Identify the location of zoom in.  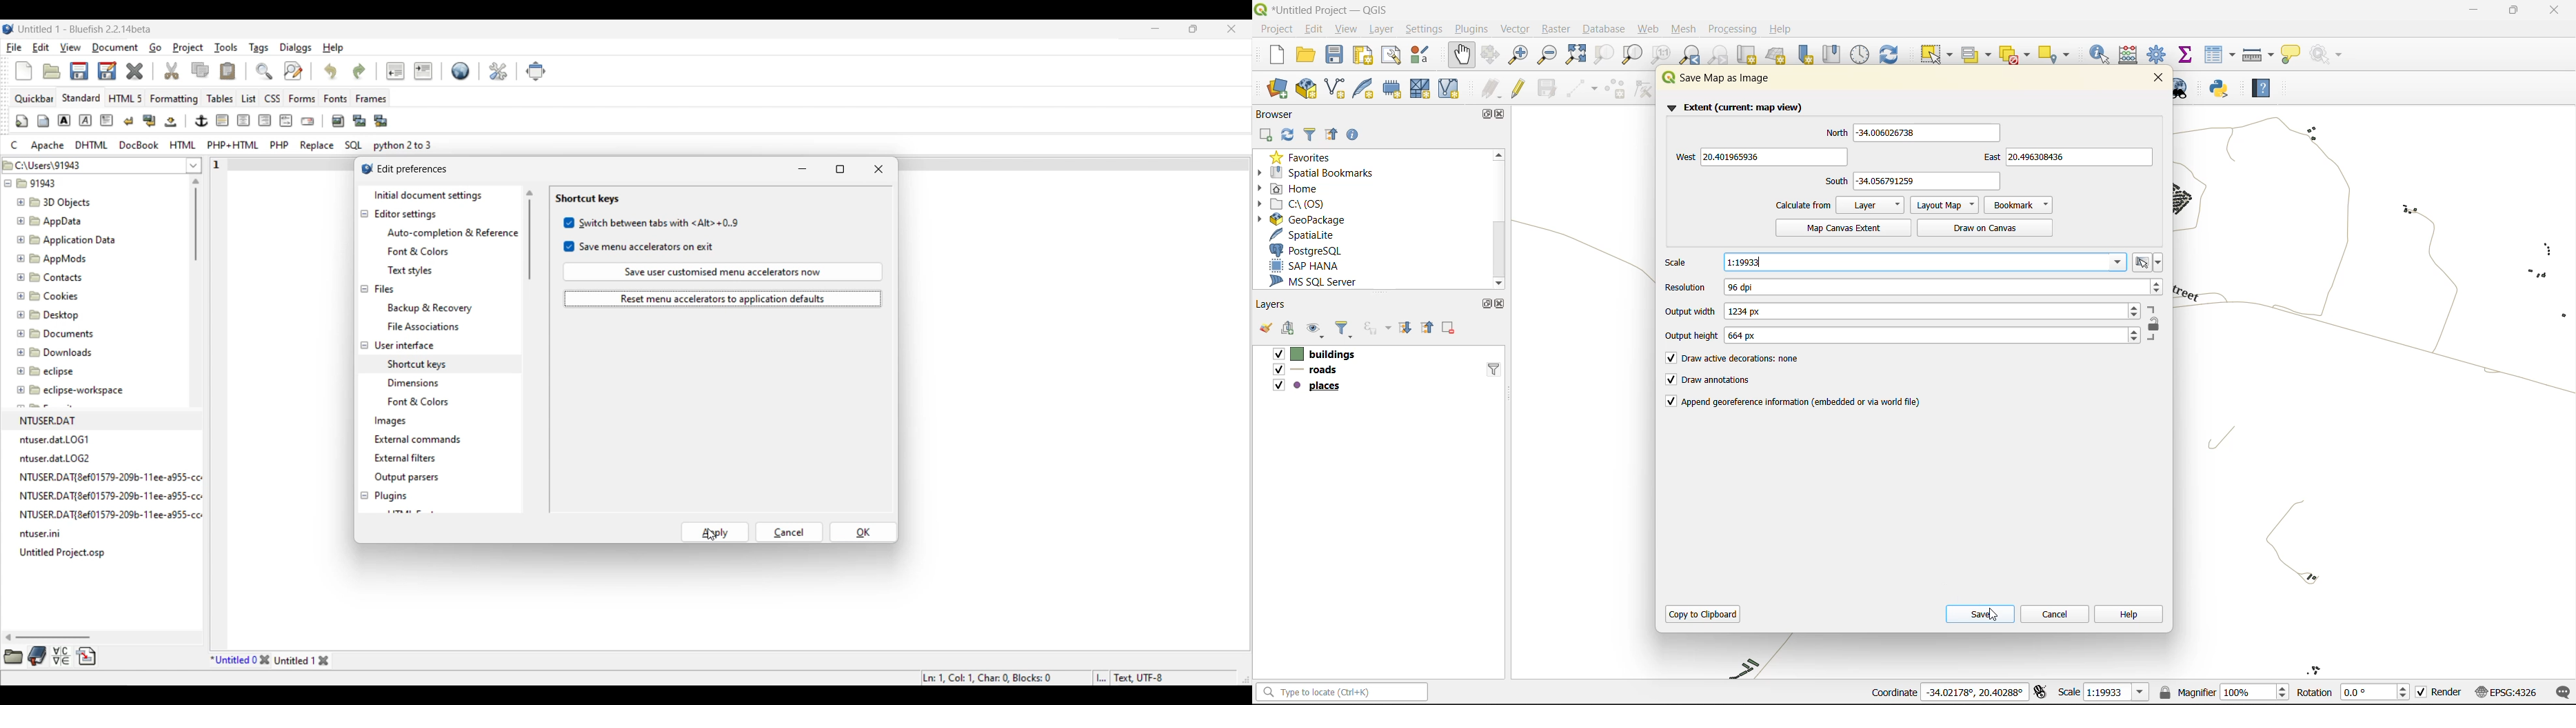
(1518, 53).